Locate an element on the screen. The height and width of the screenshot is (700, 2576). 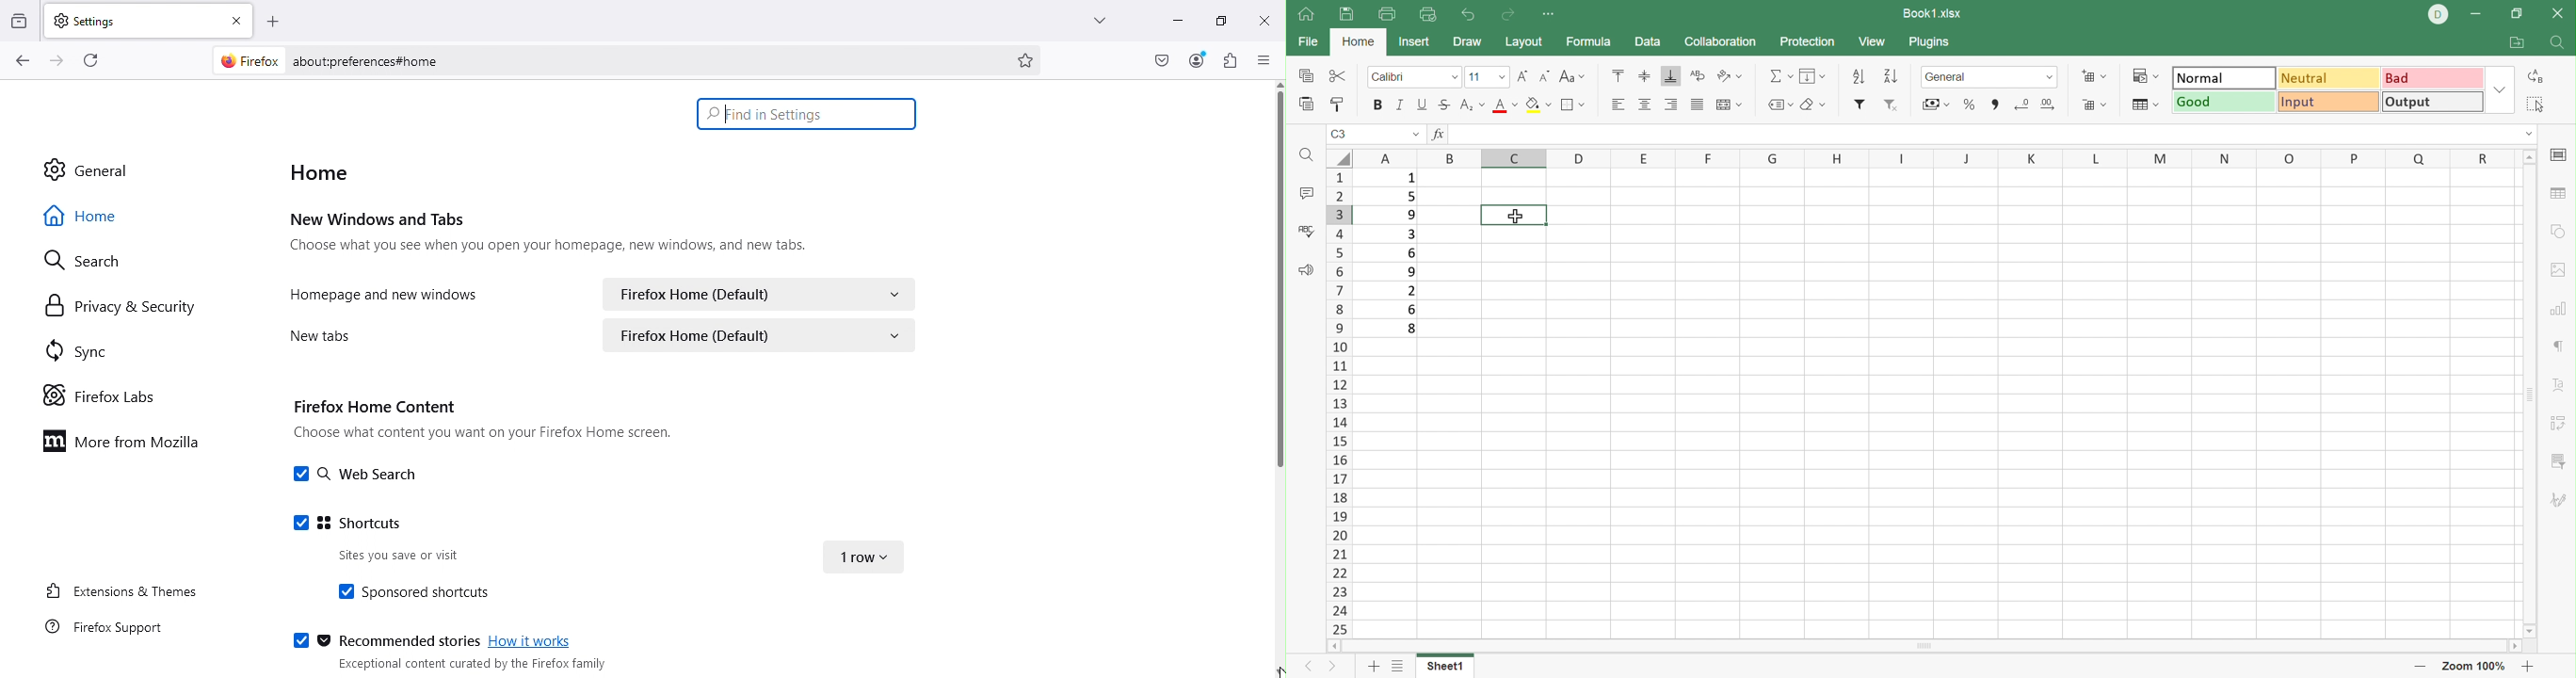
Increment font size is located at coordinates (1522, 77).